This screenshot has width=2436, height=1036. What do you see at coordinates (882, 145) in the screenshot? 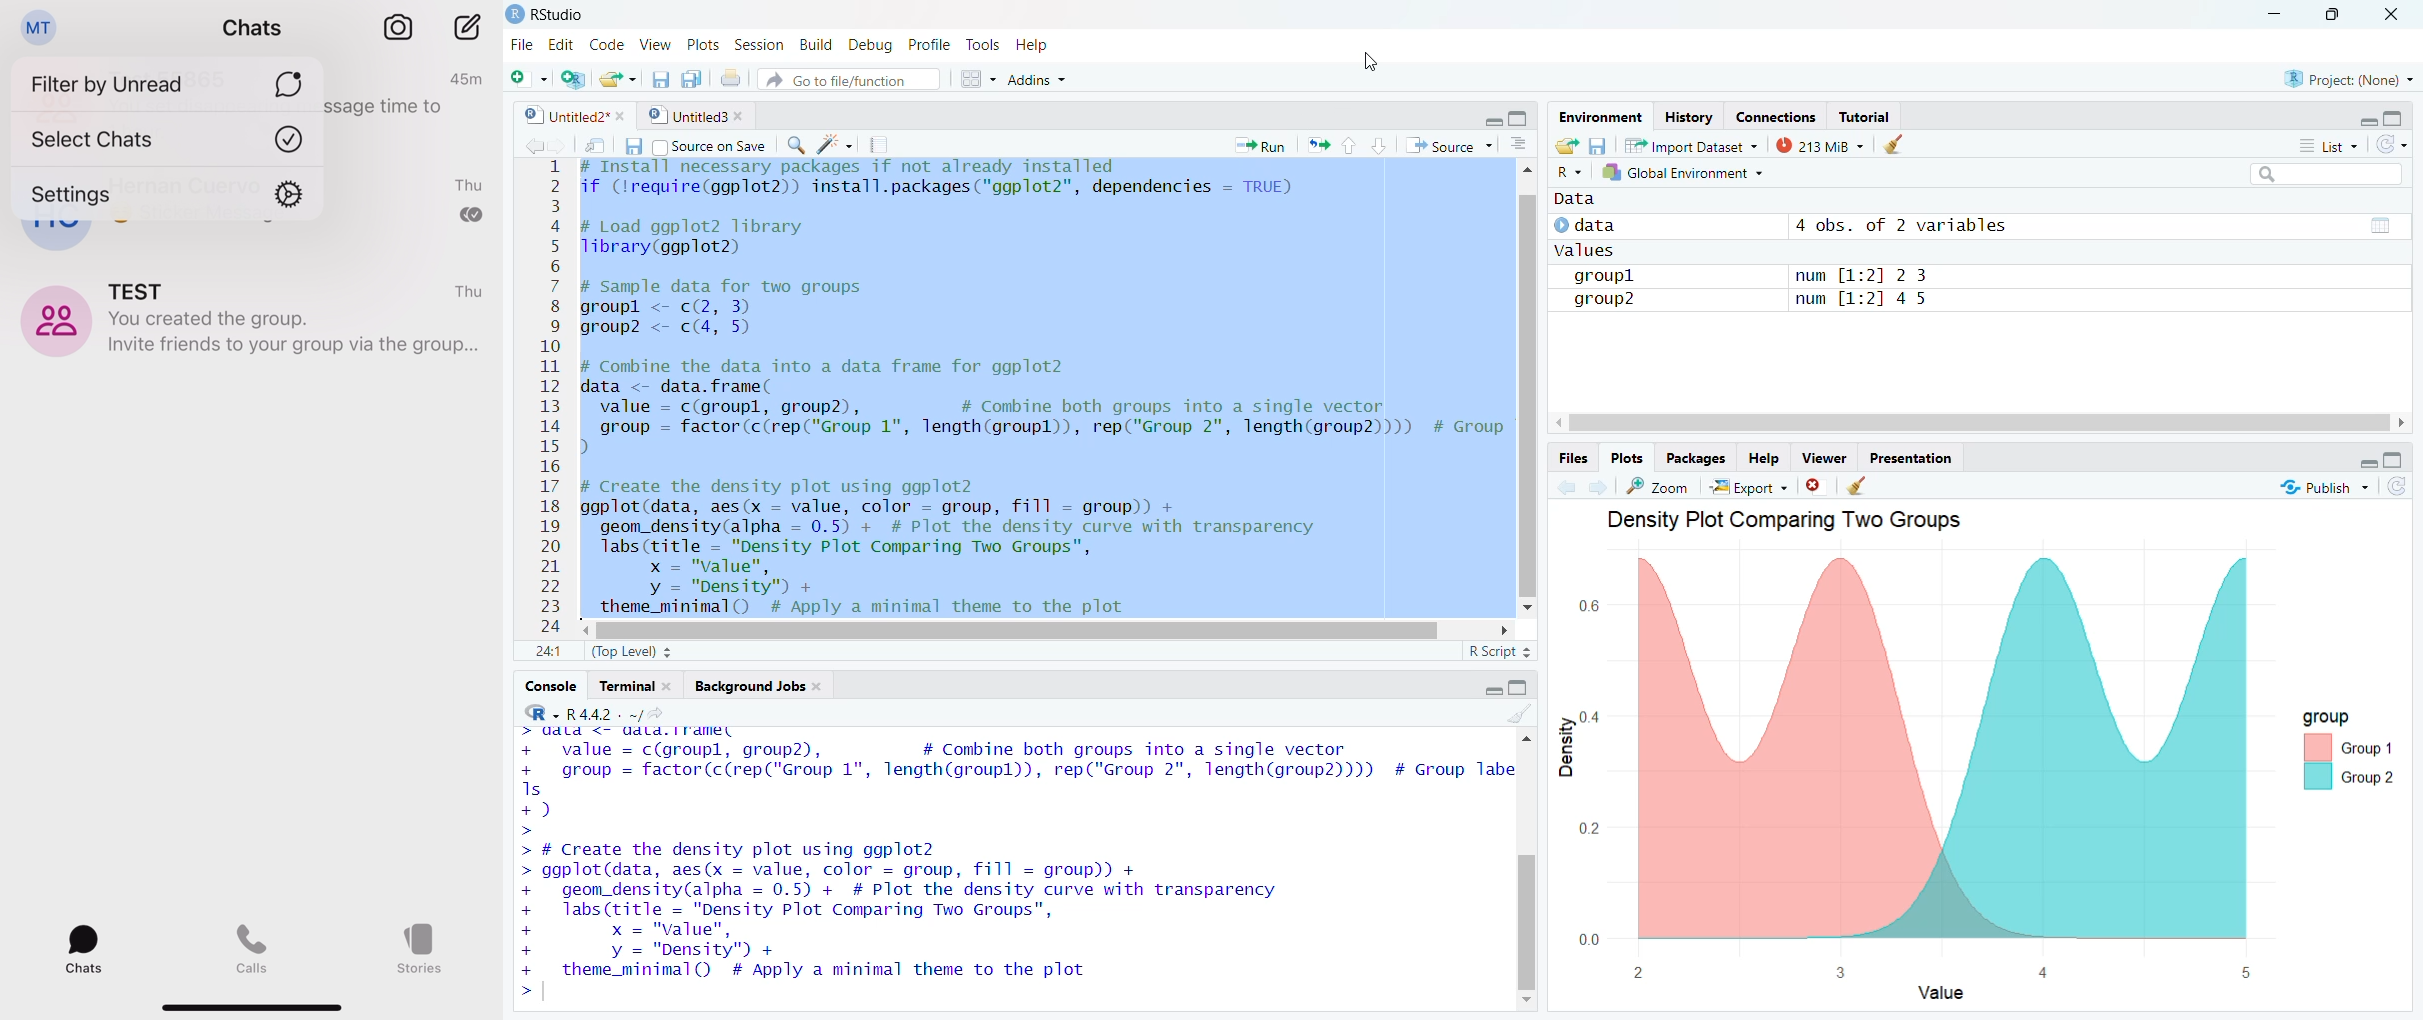
I see `document` at bounding box center [882, 145].